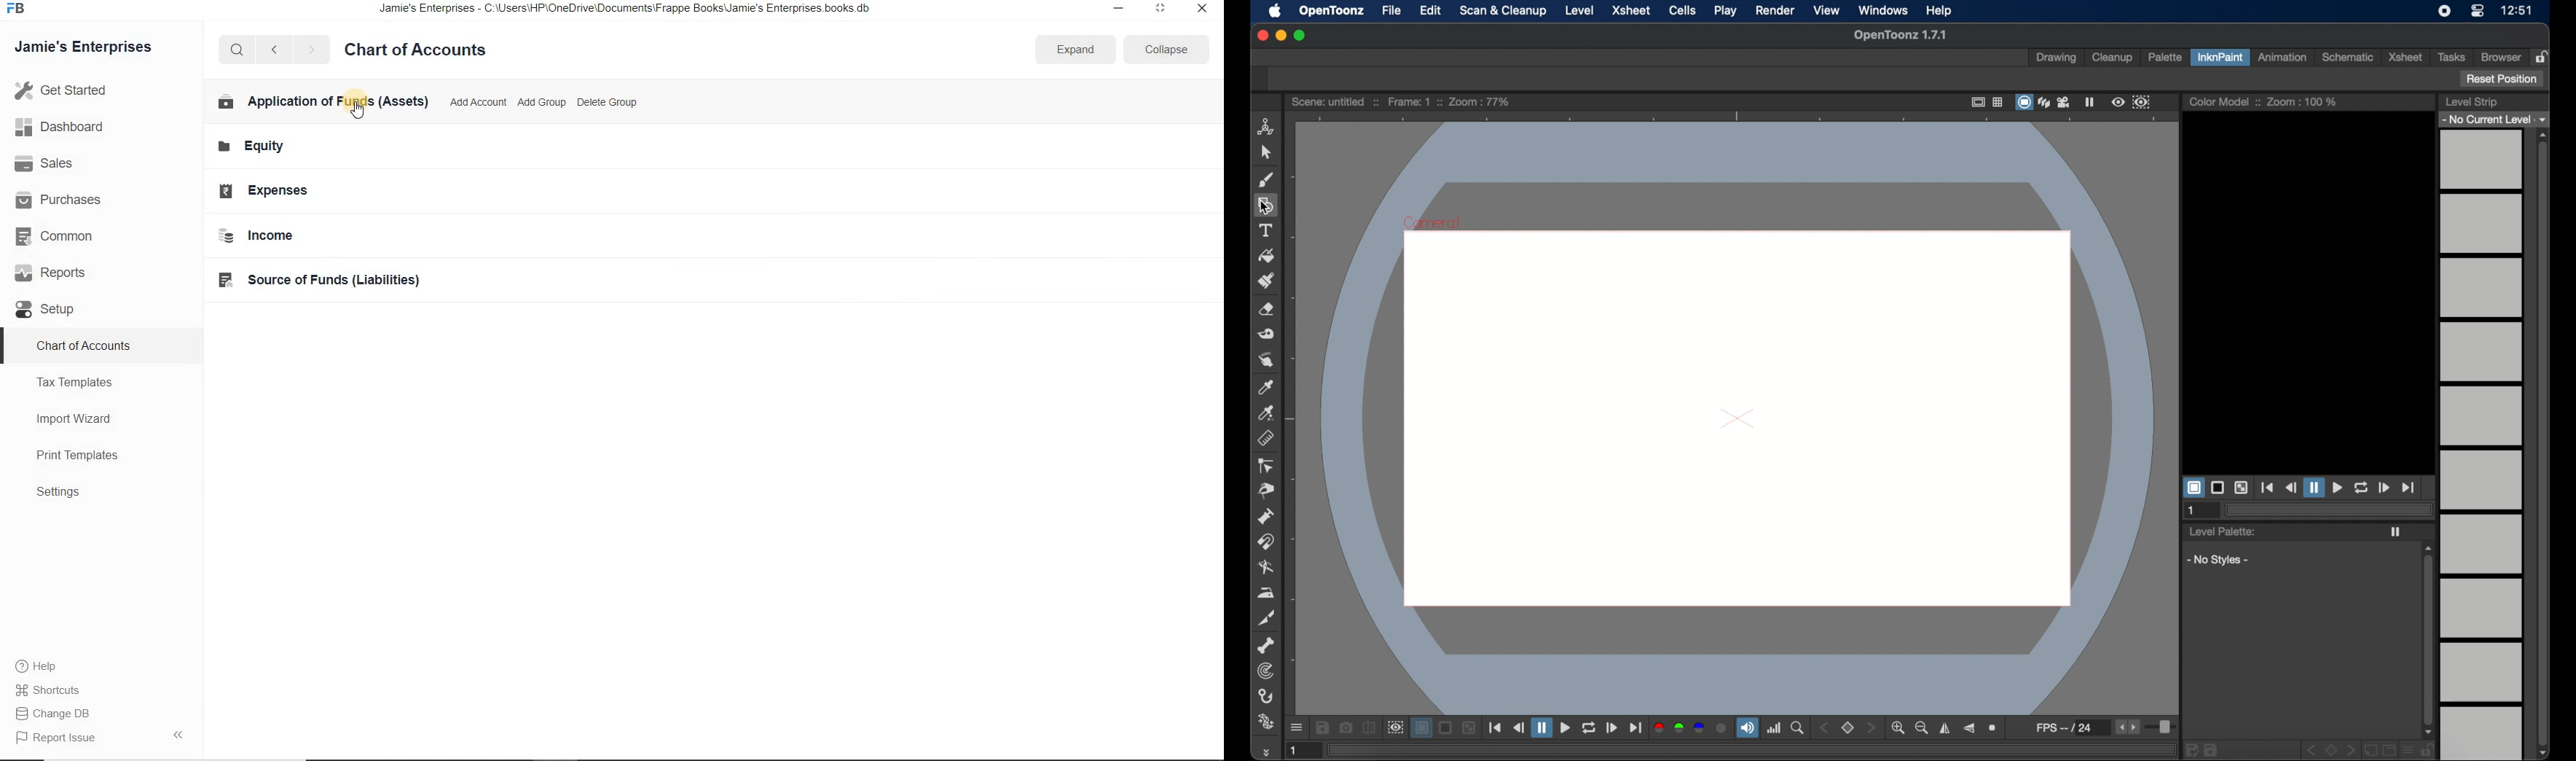  What do you see at coordinates (2543, 135) in the screenshot?
I see `scroll up arrow` at bounding box center [2543, 135].